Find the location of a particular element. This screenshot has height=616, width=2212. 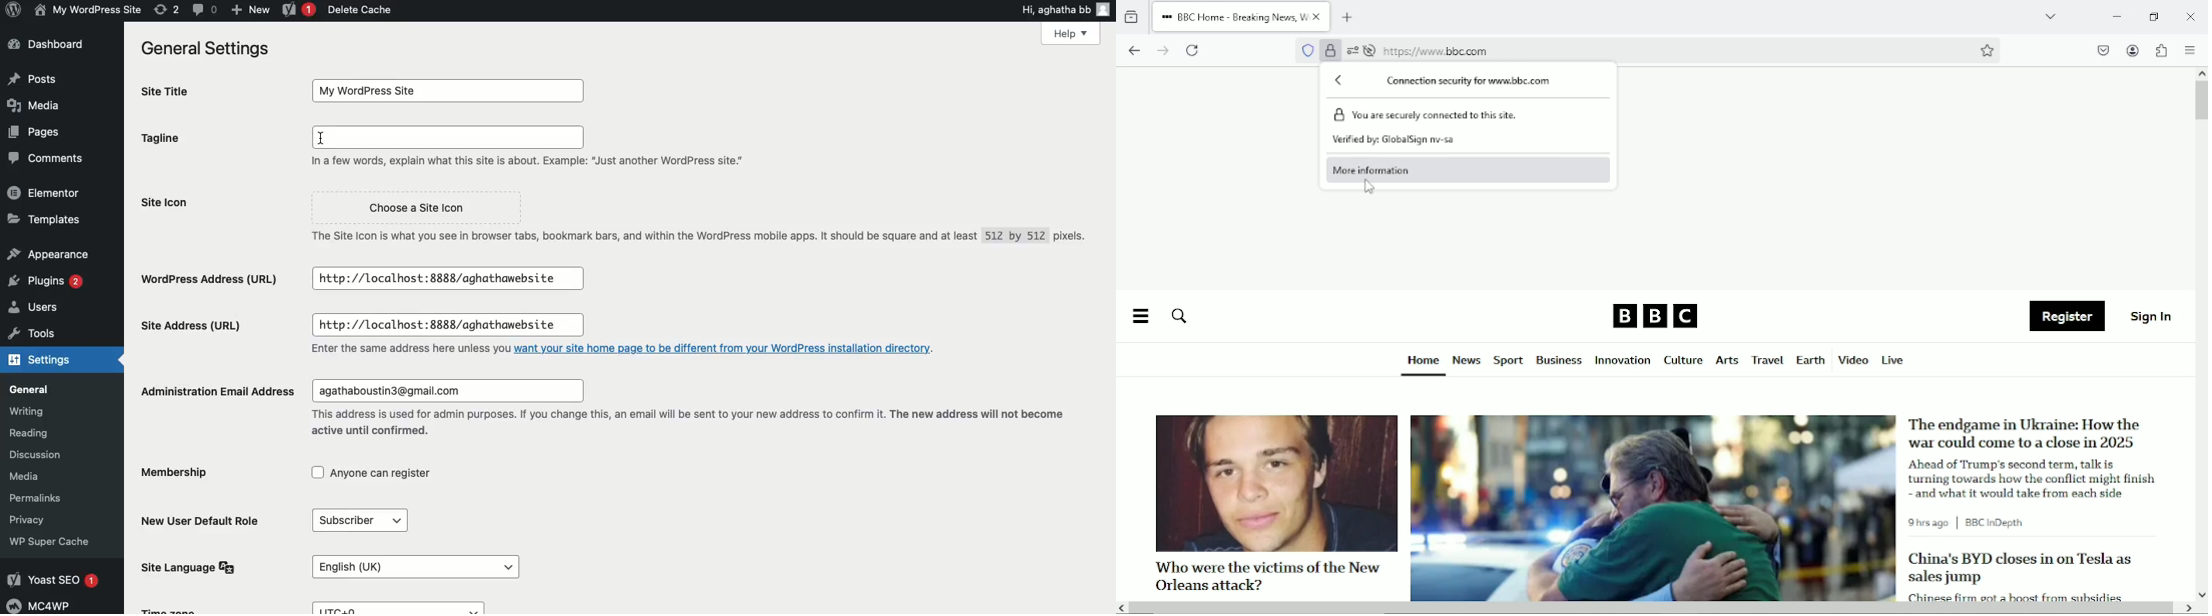

Tagline is located at coordinates (202, 141).